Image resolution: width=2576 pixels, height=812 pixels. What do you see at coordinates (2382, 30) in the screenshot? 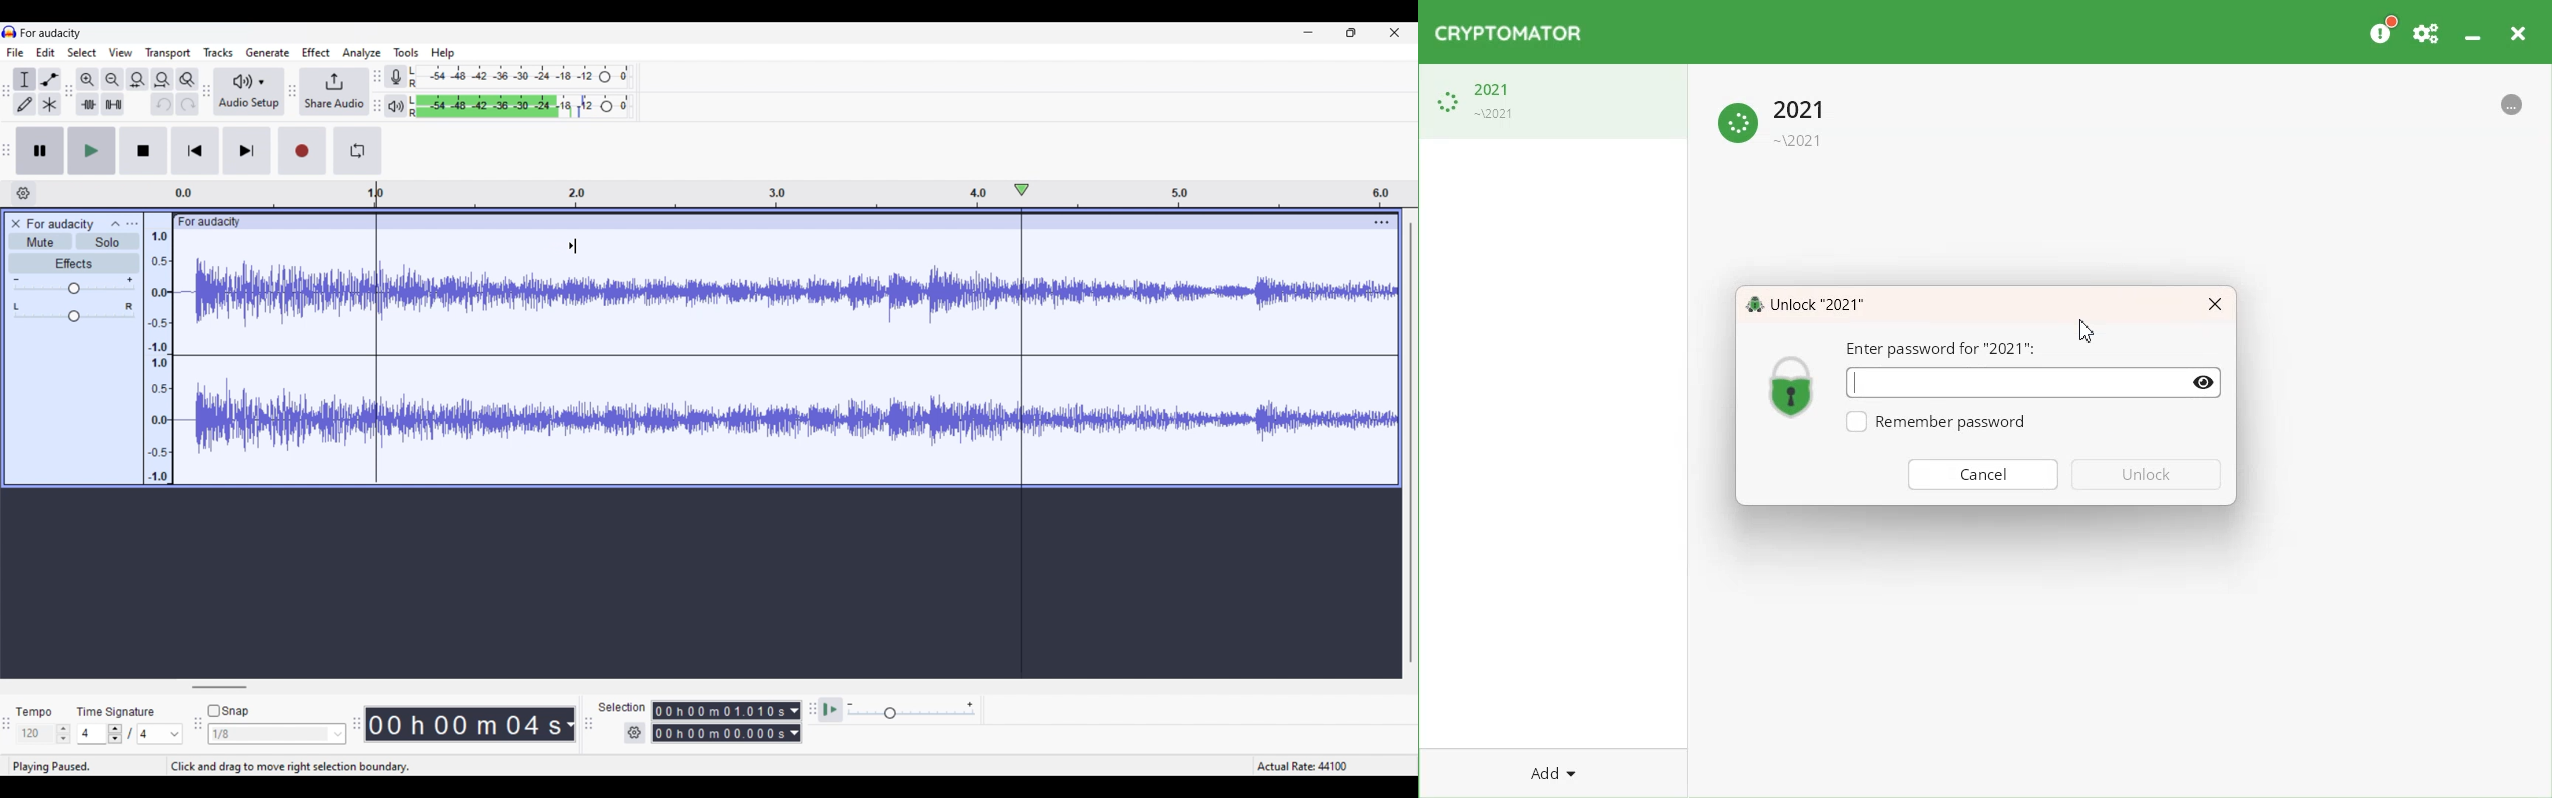
I see `Please Consider donating` at bounding box center [2382, 30].